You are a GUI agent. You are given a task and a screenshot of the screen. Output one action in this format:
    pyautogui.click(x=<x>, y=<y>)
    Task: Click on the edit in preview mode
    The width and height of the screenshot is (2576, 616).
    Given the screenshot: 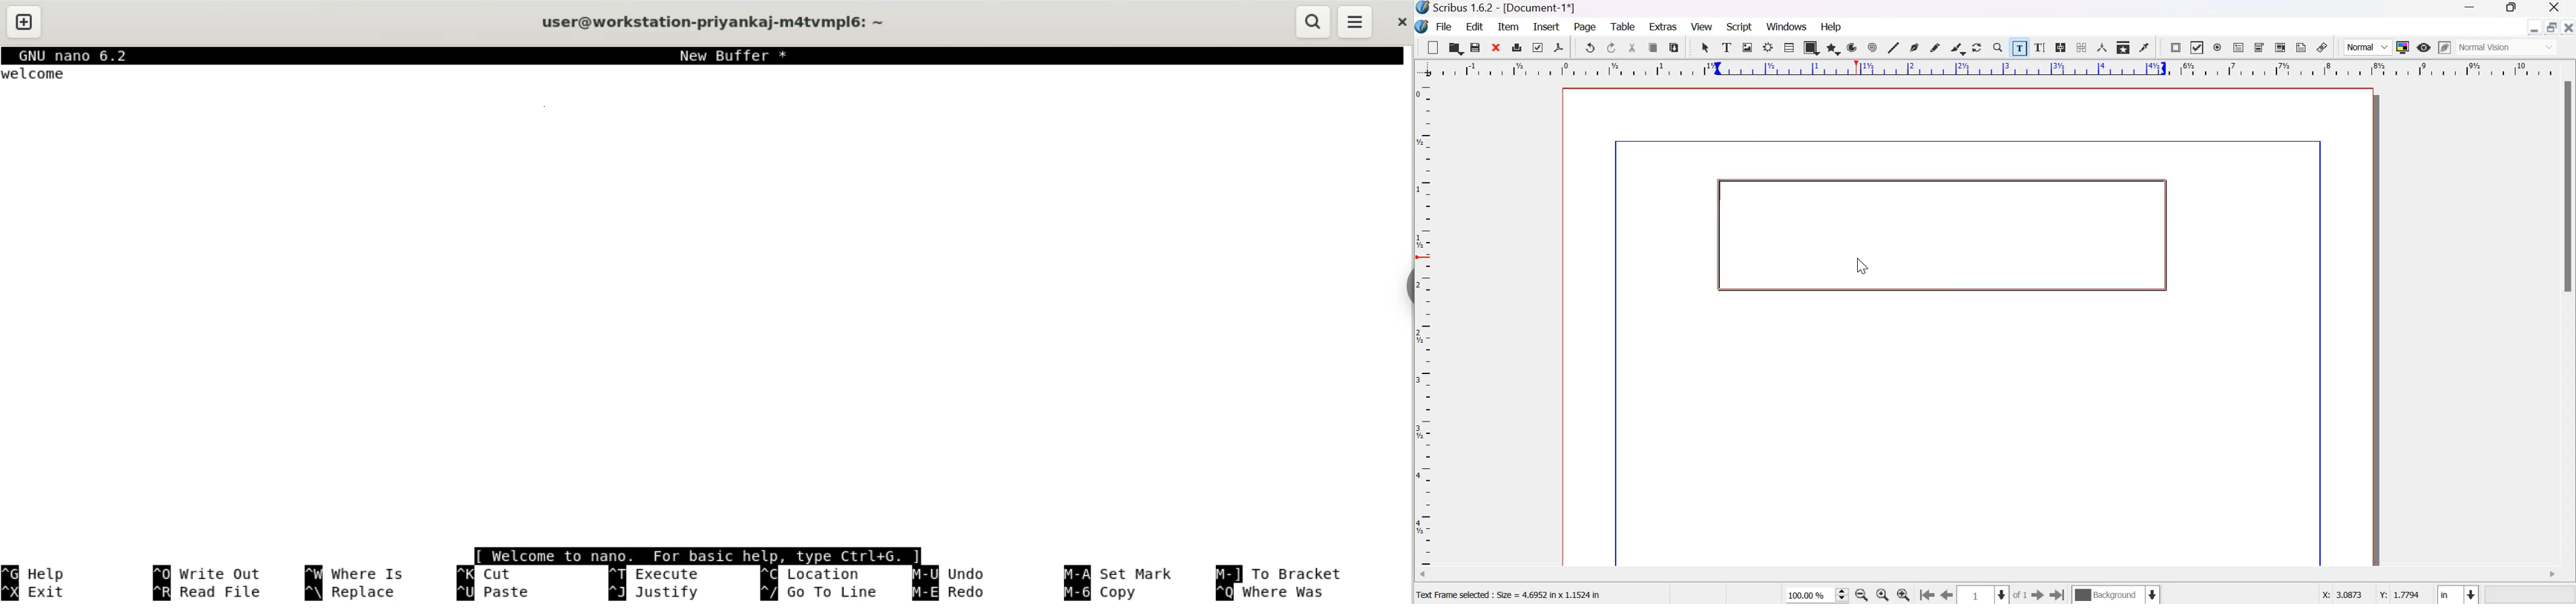 What is the action you would take?
    pyautogui.click(x=2445, y=47)
    